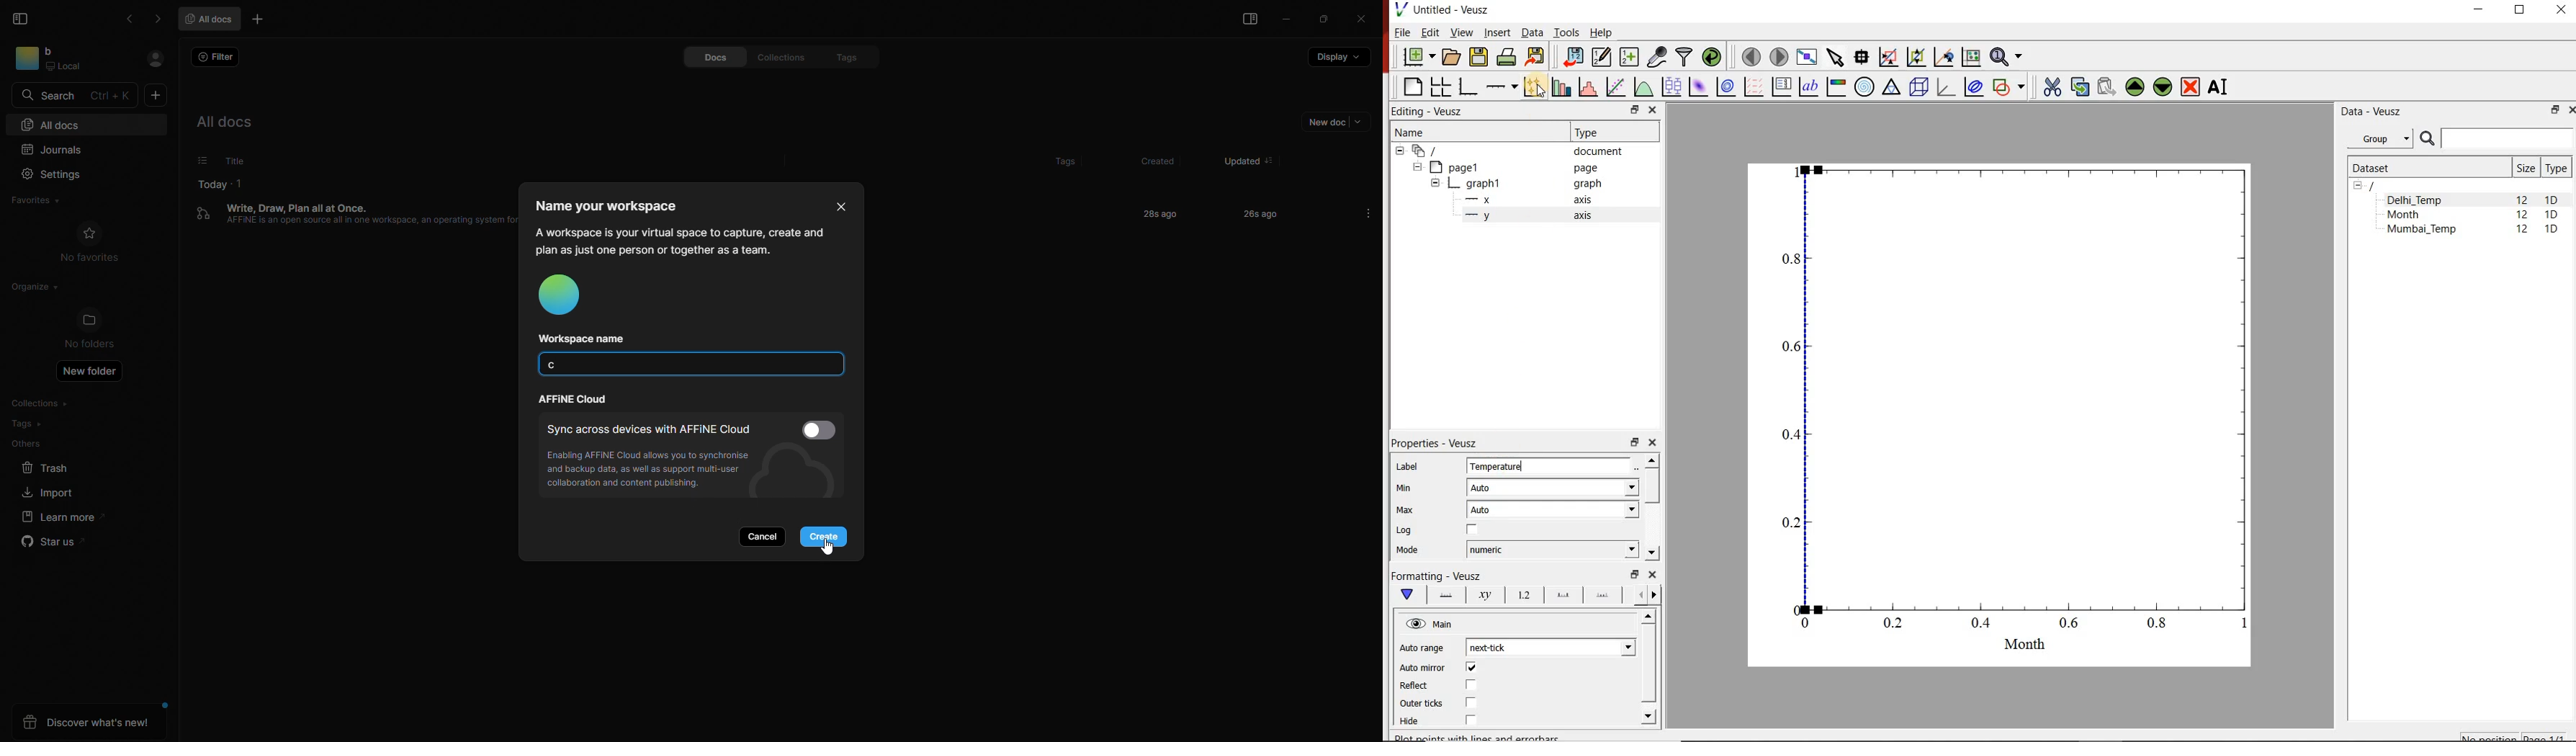 The image size is (2576, 756). I want to click on view, so click(1245, 21).